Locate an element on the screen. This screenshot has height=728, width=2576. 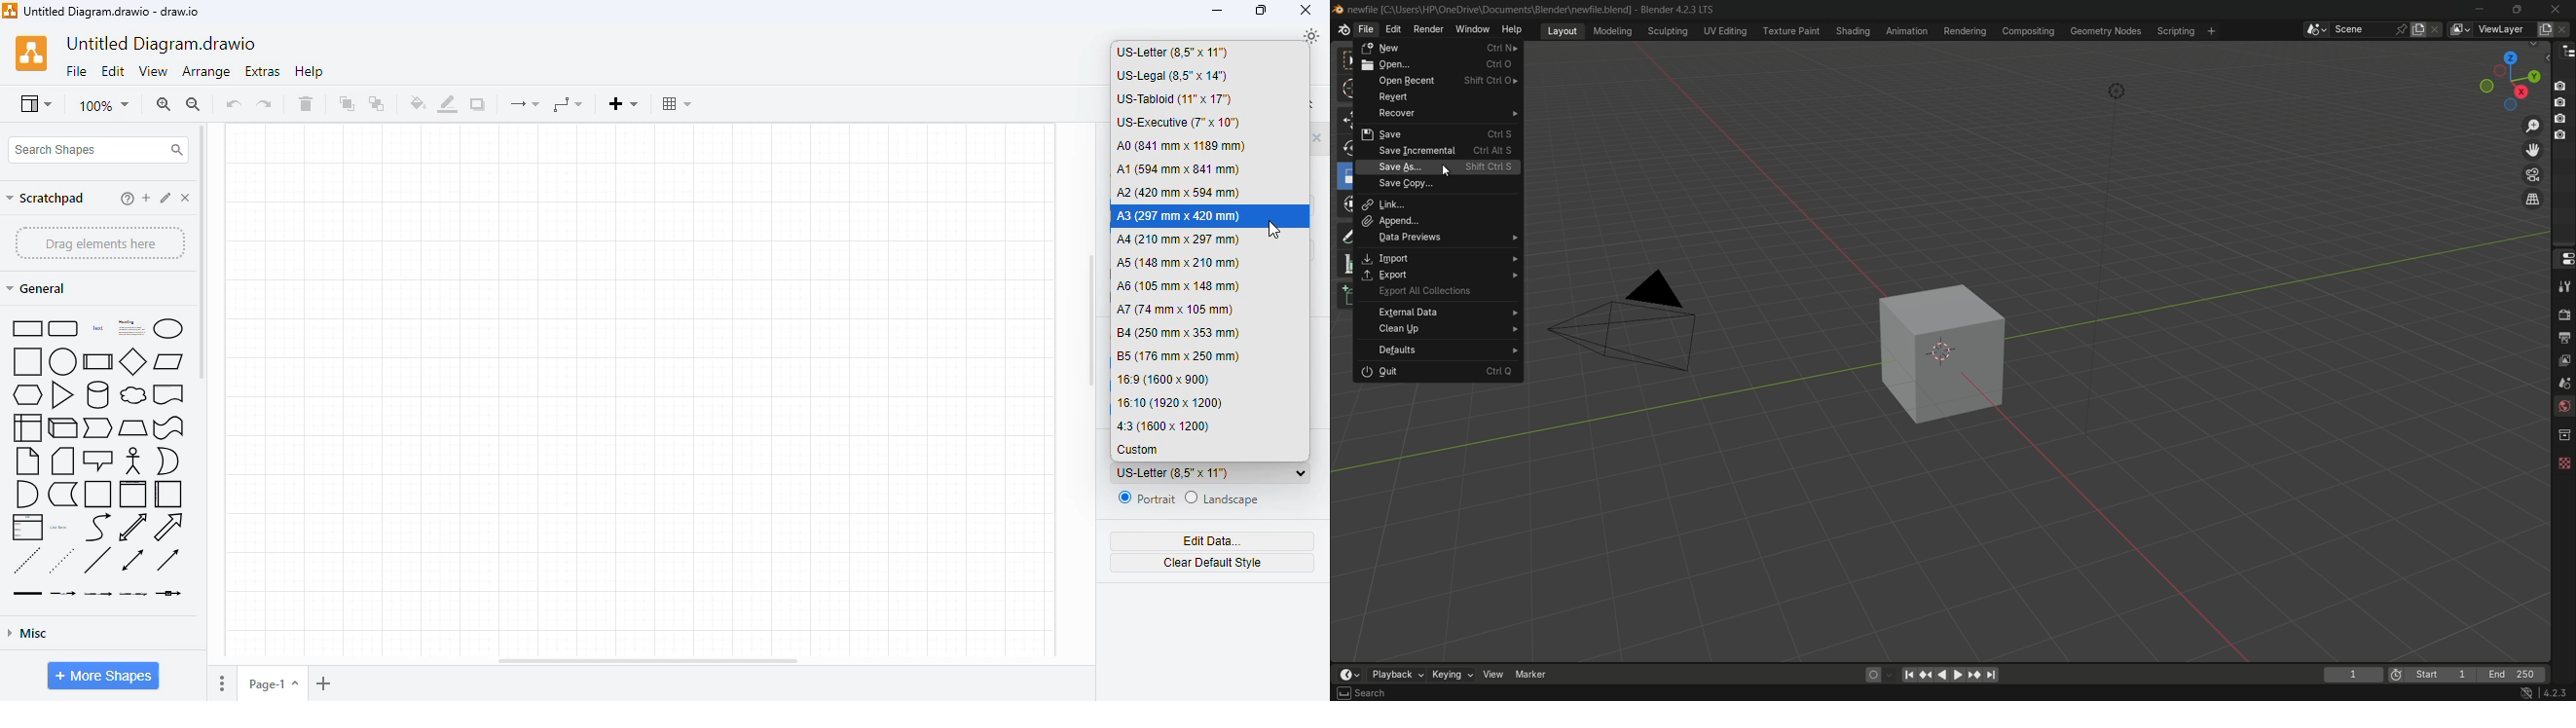
view is located at coordinates (153, 71).